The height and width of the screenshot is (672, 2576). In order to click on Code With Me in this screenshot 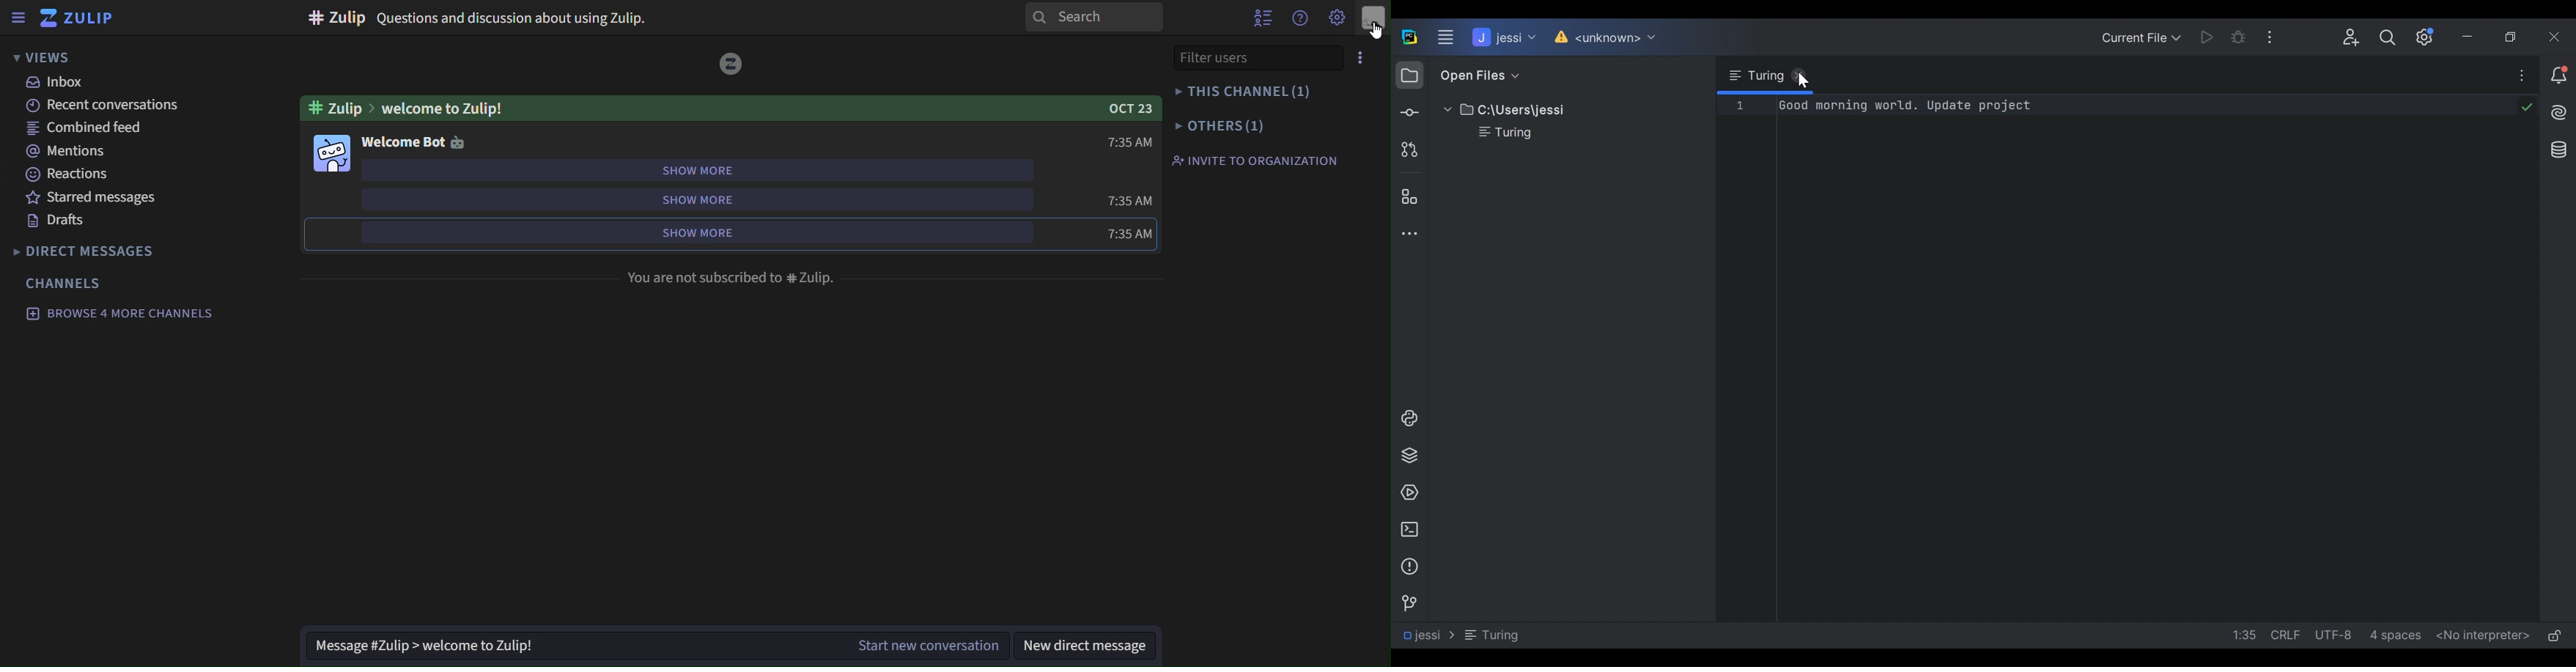, I will do `click(2353, 38)`.